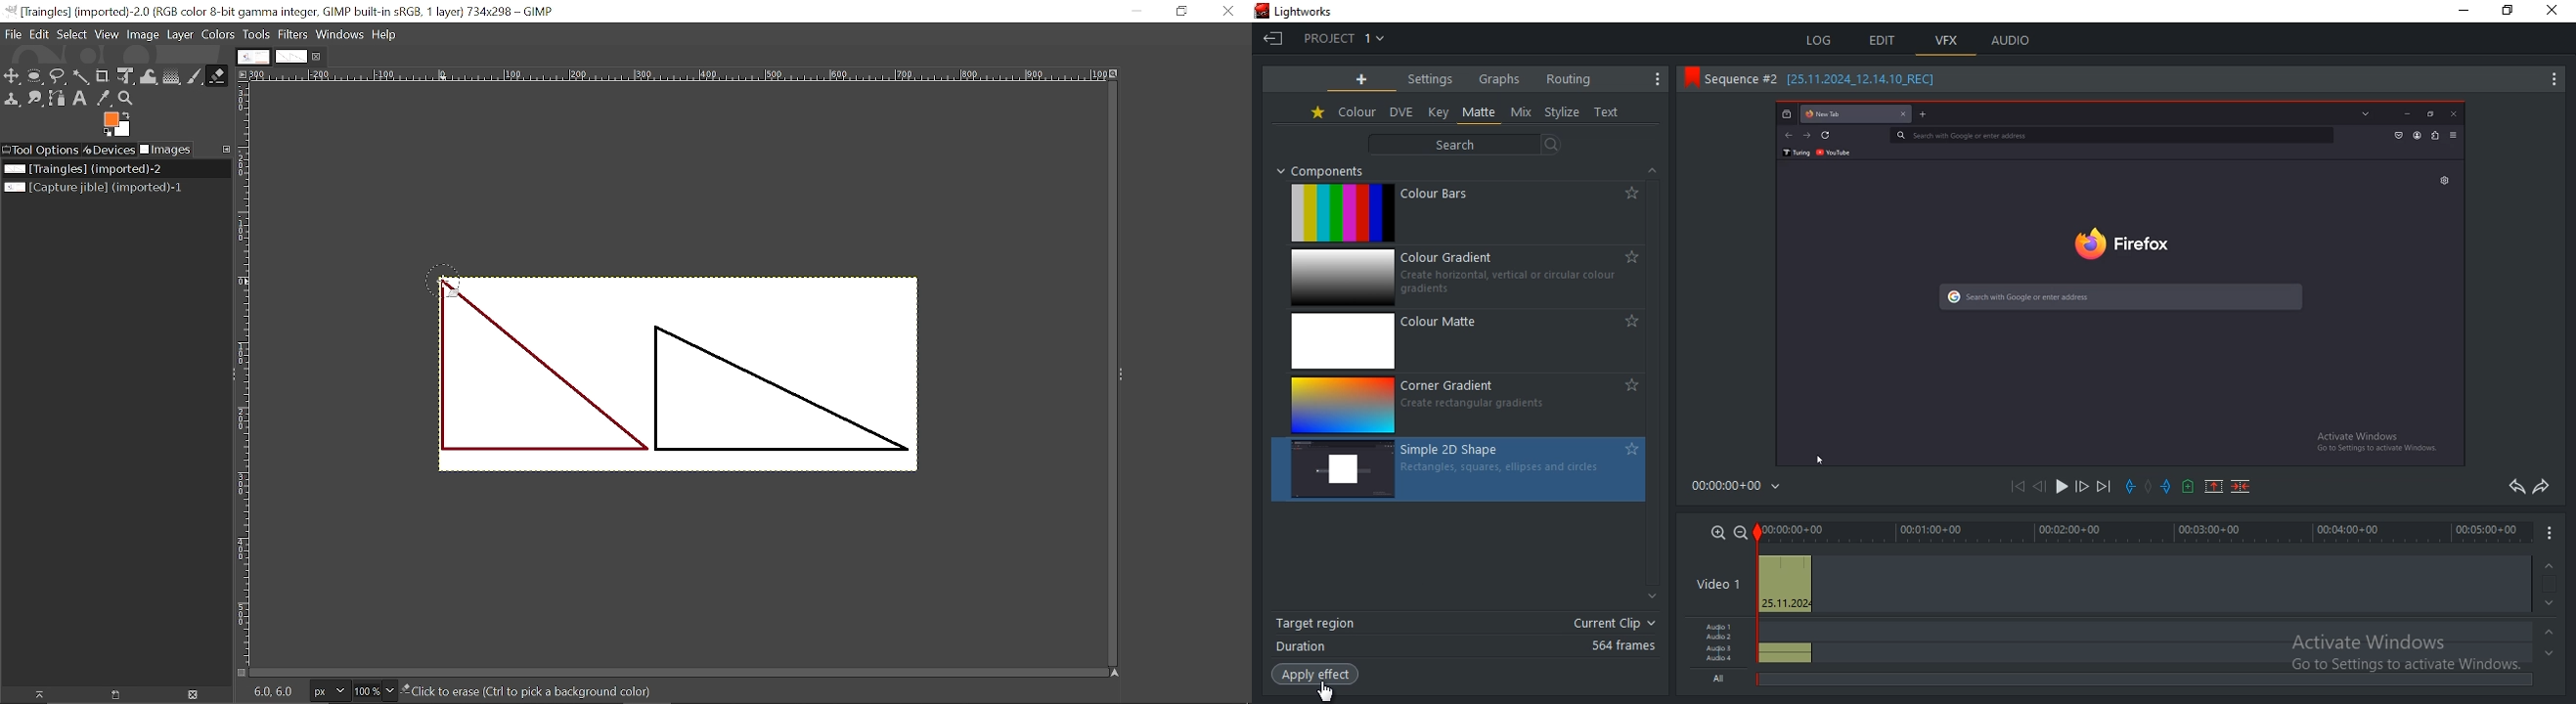 The image size is (2576, 728). Describe the element at coordinates (2060, 489) in the screenshot. I see `play` at that location.